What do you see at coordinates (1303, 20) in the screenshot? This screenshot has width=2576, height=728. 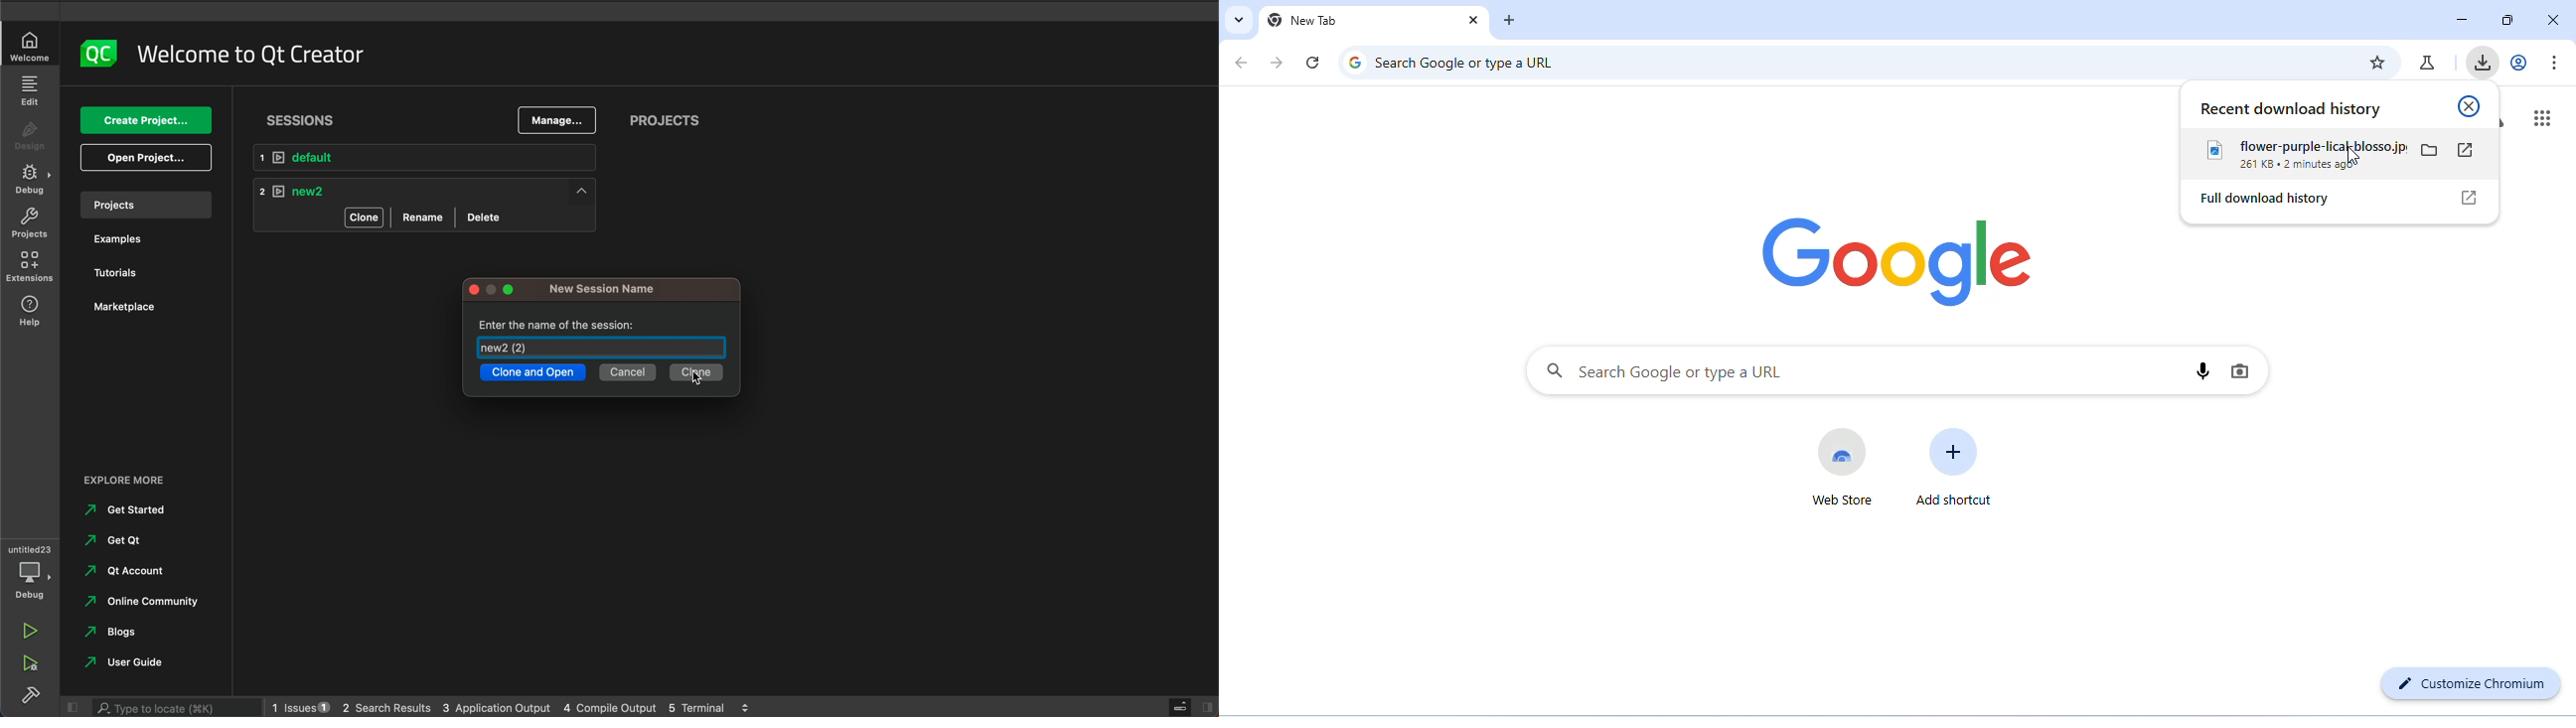 I see `new tab` at bounding box center [1303, 20].